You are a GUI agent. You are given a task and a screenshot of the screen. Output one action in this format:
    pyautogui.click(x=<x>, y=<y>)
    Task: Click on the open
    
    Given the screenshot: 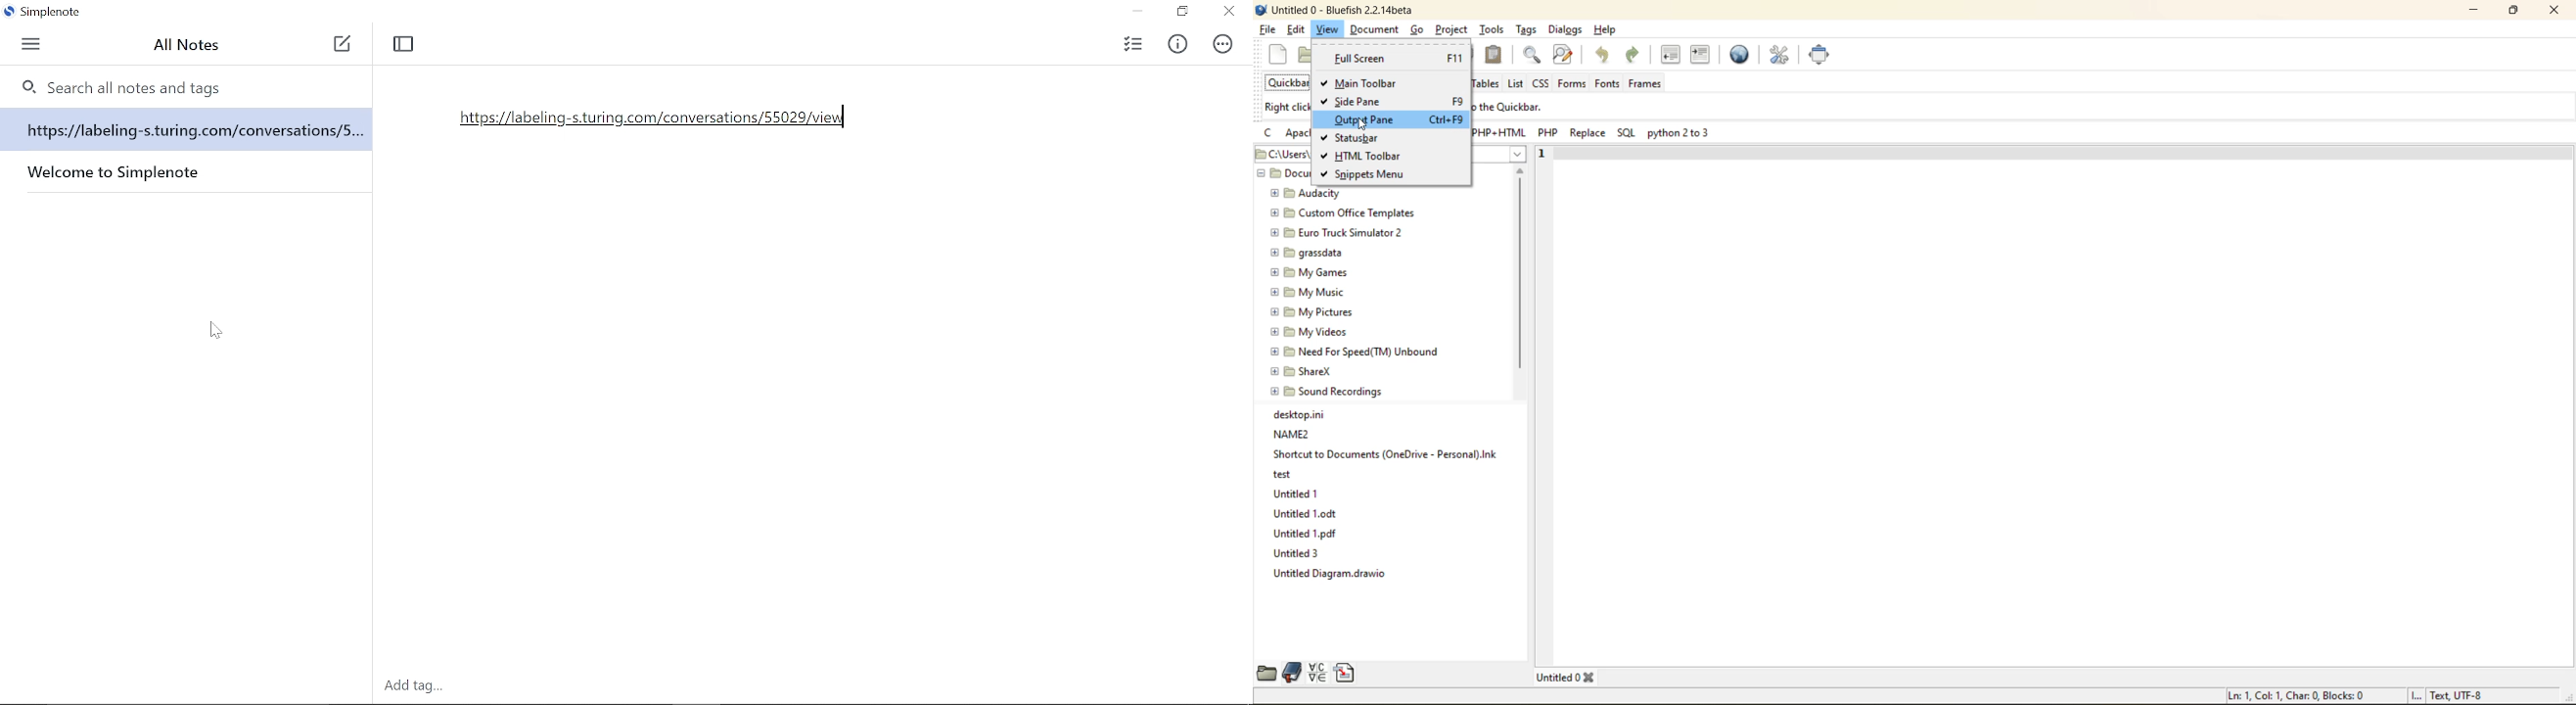 What is the action you would take?
    pyautogui.click(x=1307, y=57)
    